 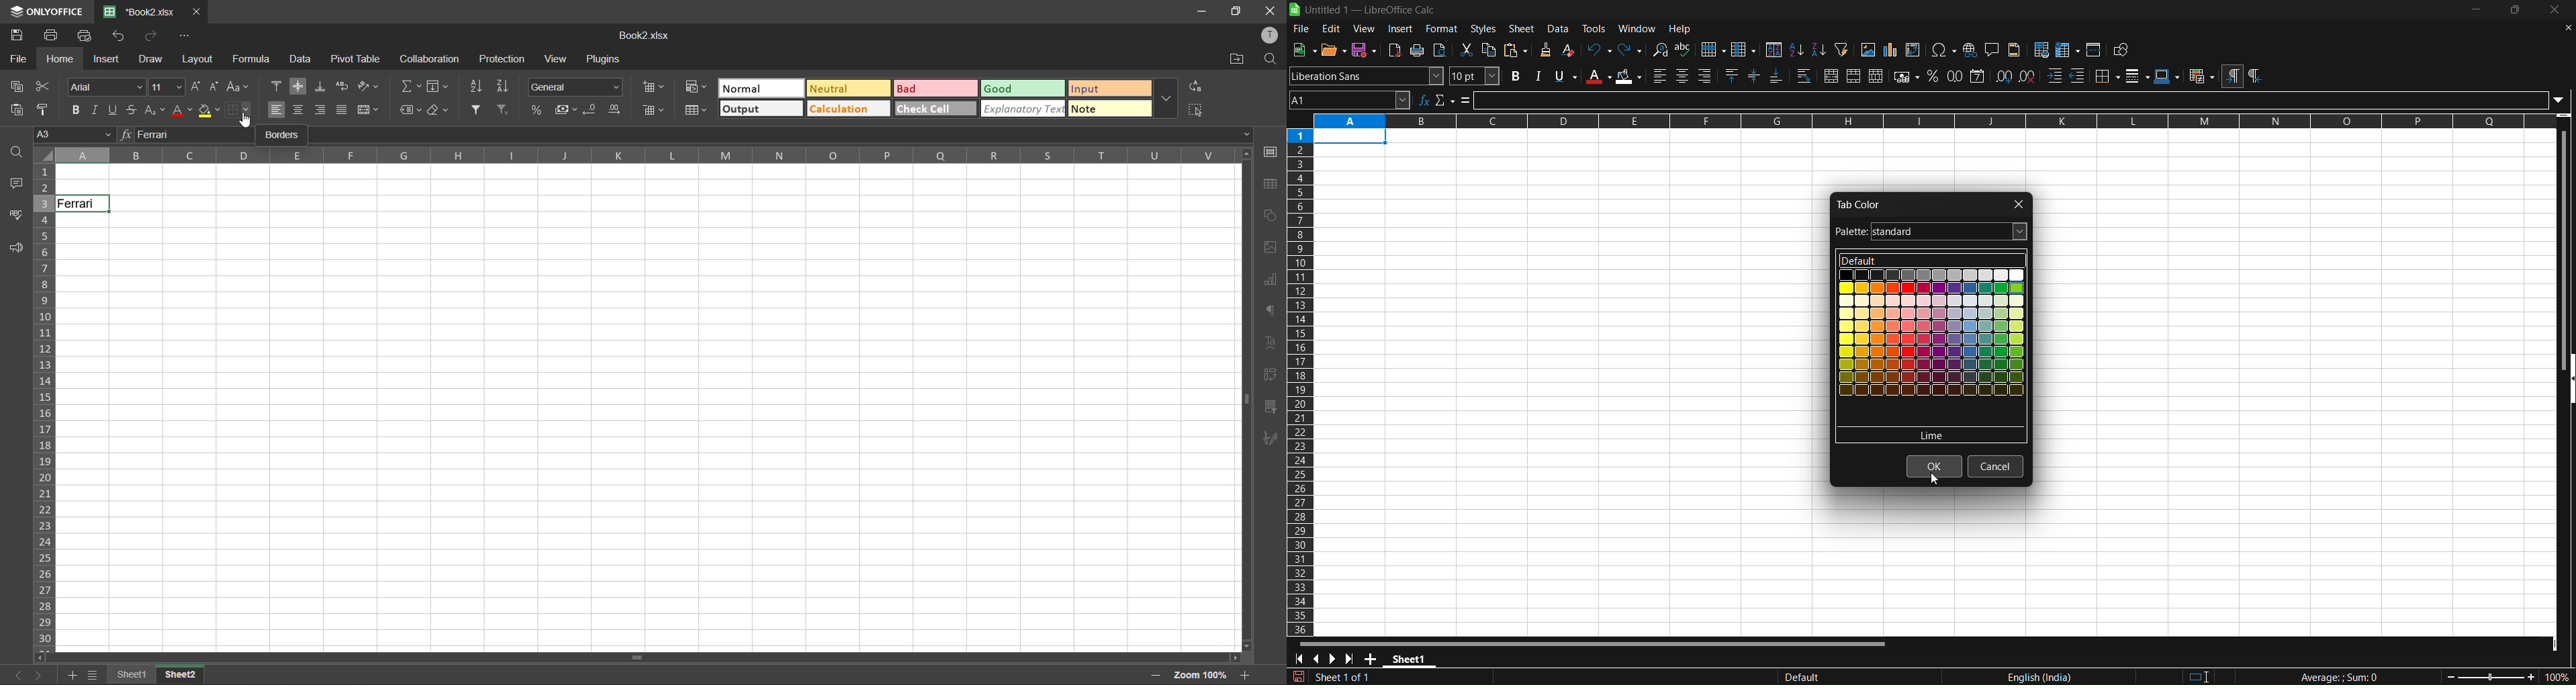 I want to click on colors, so click(x=1929, y=348).